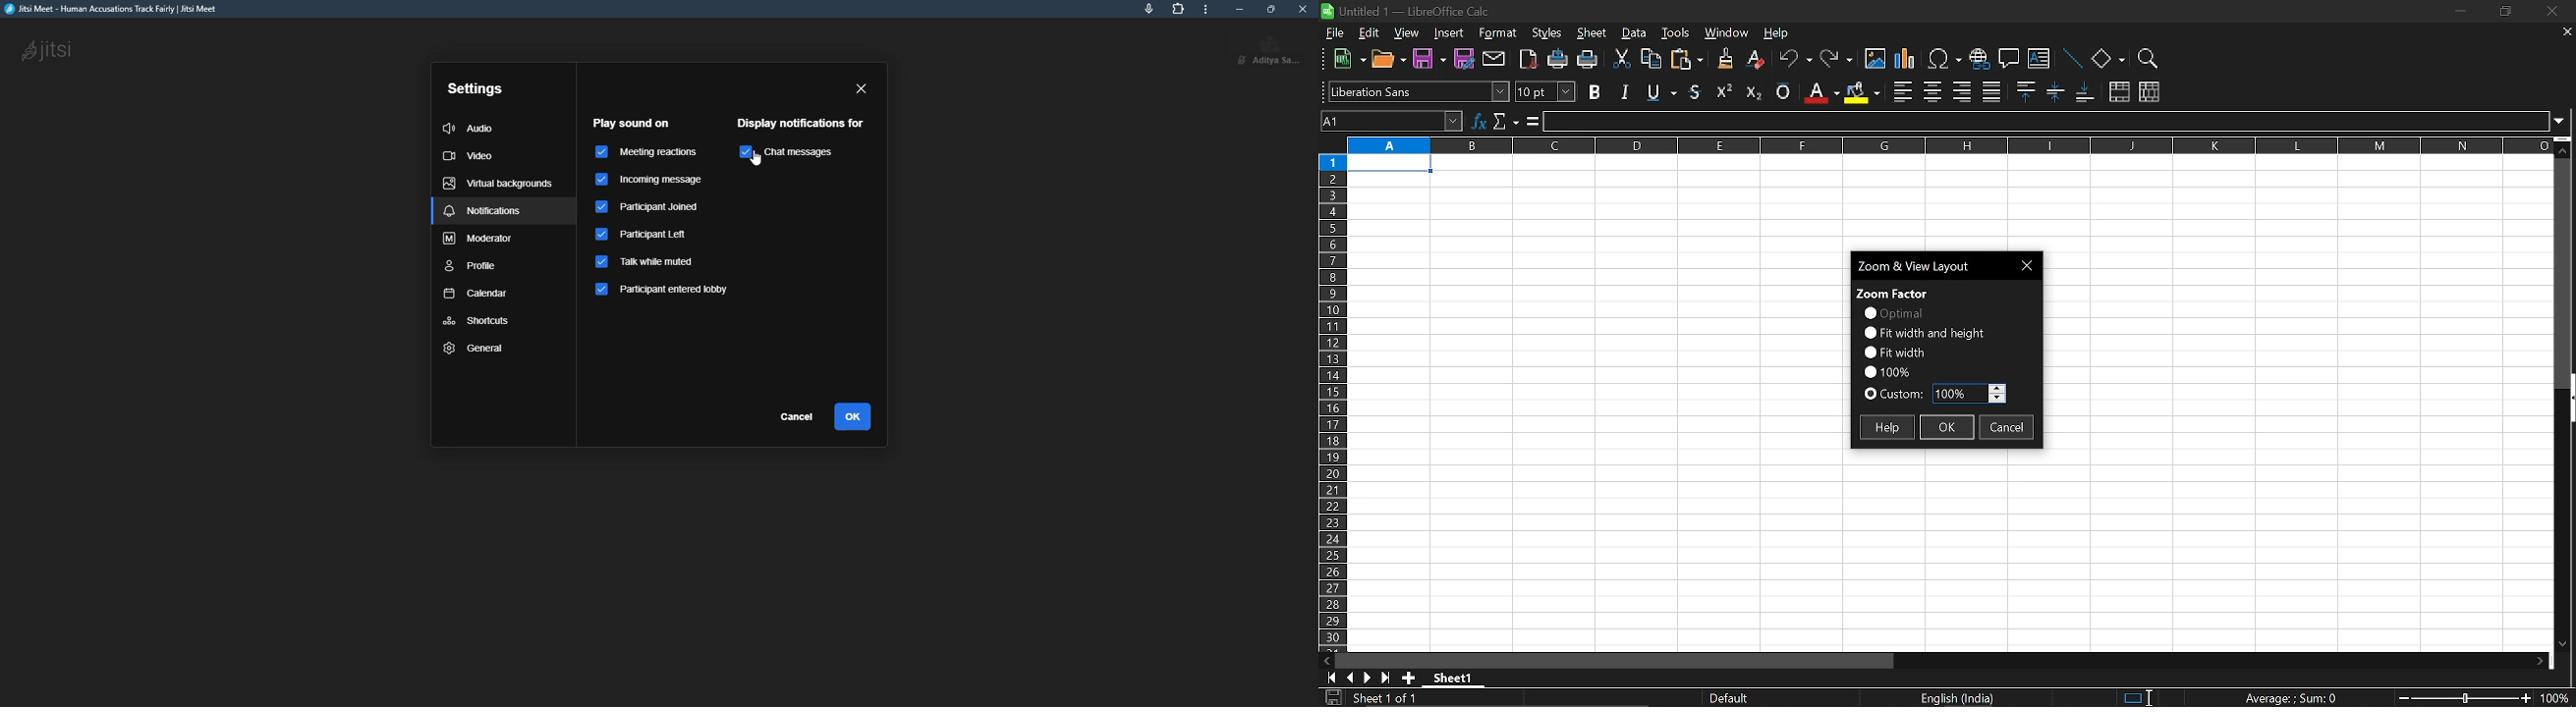  I want to click on ok, so click(1947, 429).